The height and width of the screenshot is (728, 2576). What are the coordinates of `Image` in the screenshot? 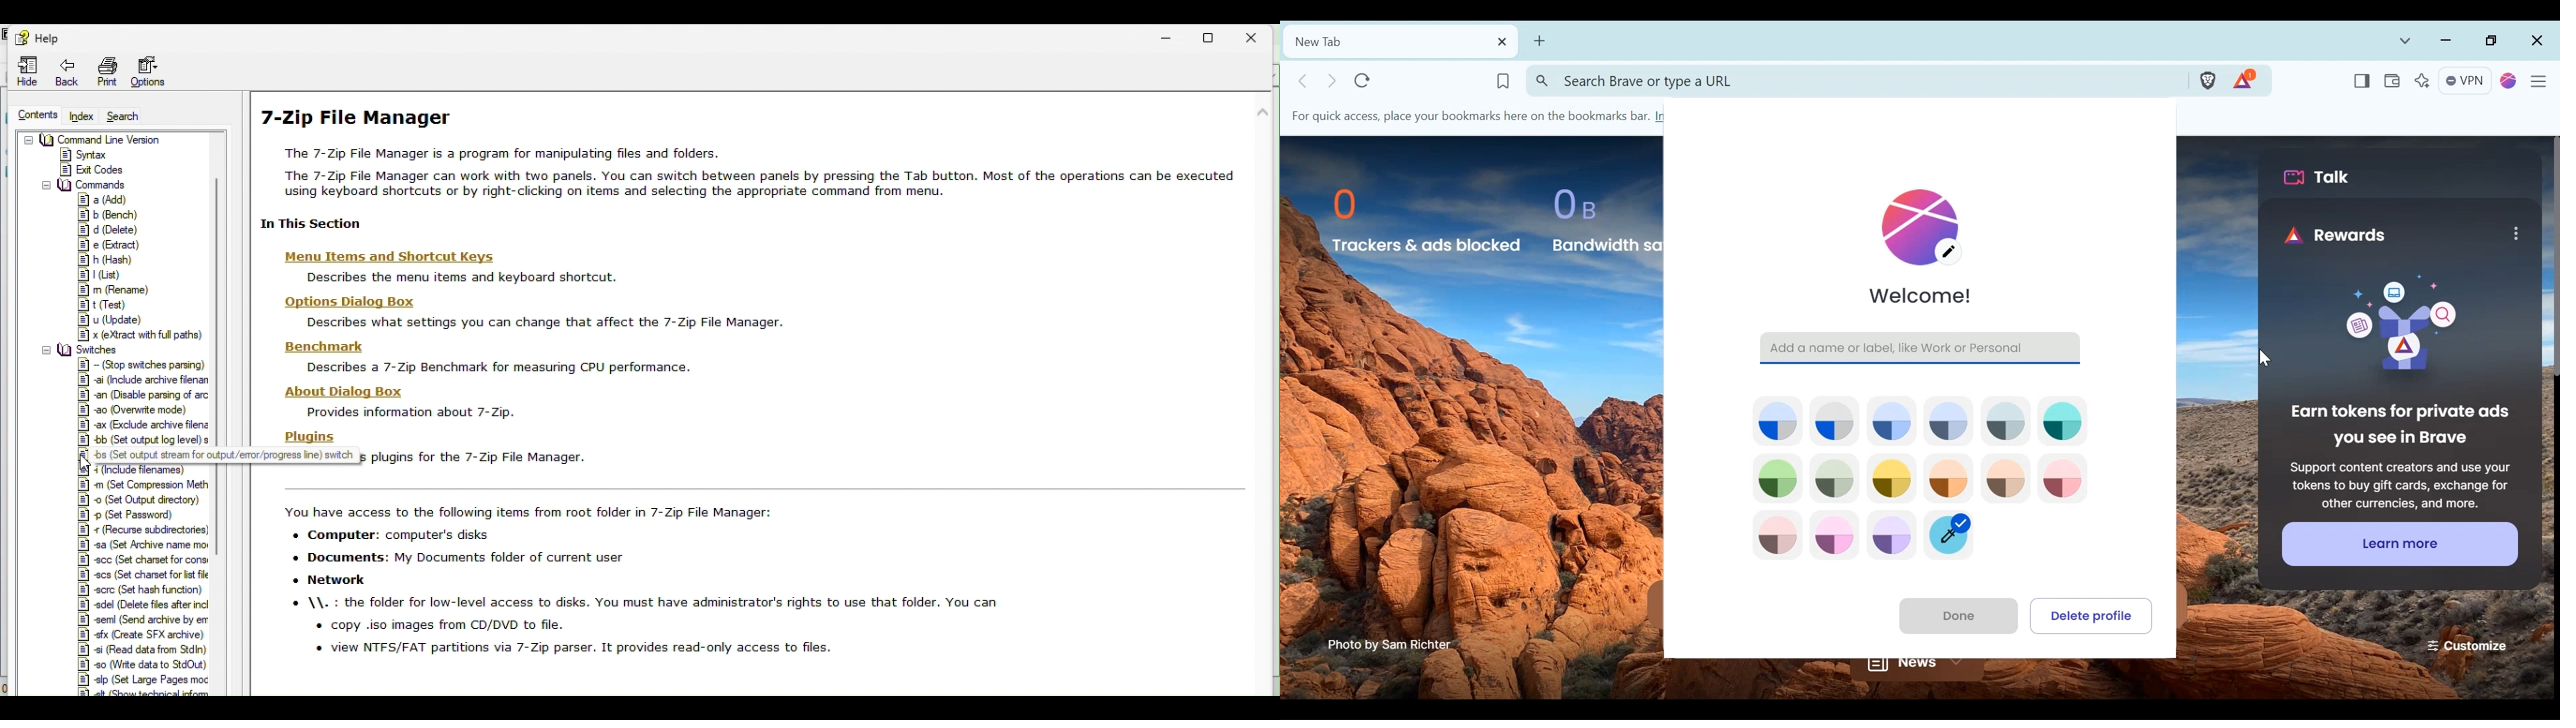 It's located at (2392, 327).